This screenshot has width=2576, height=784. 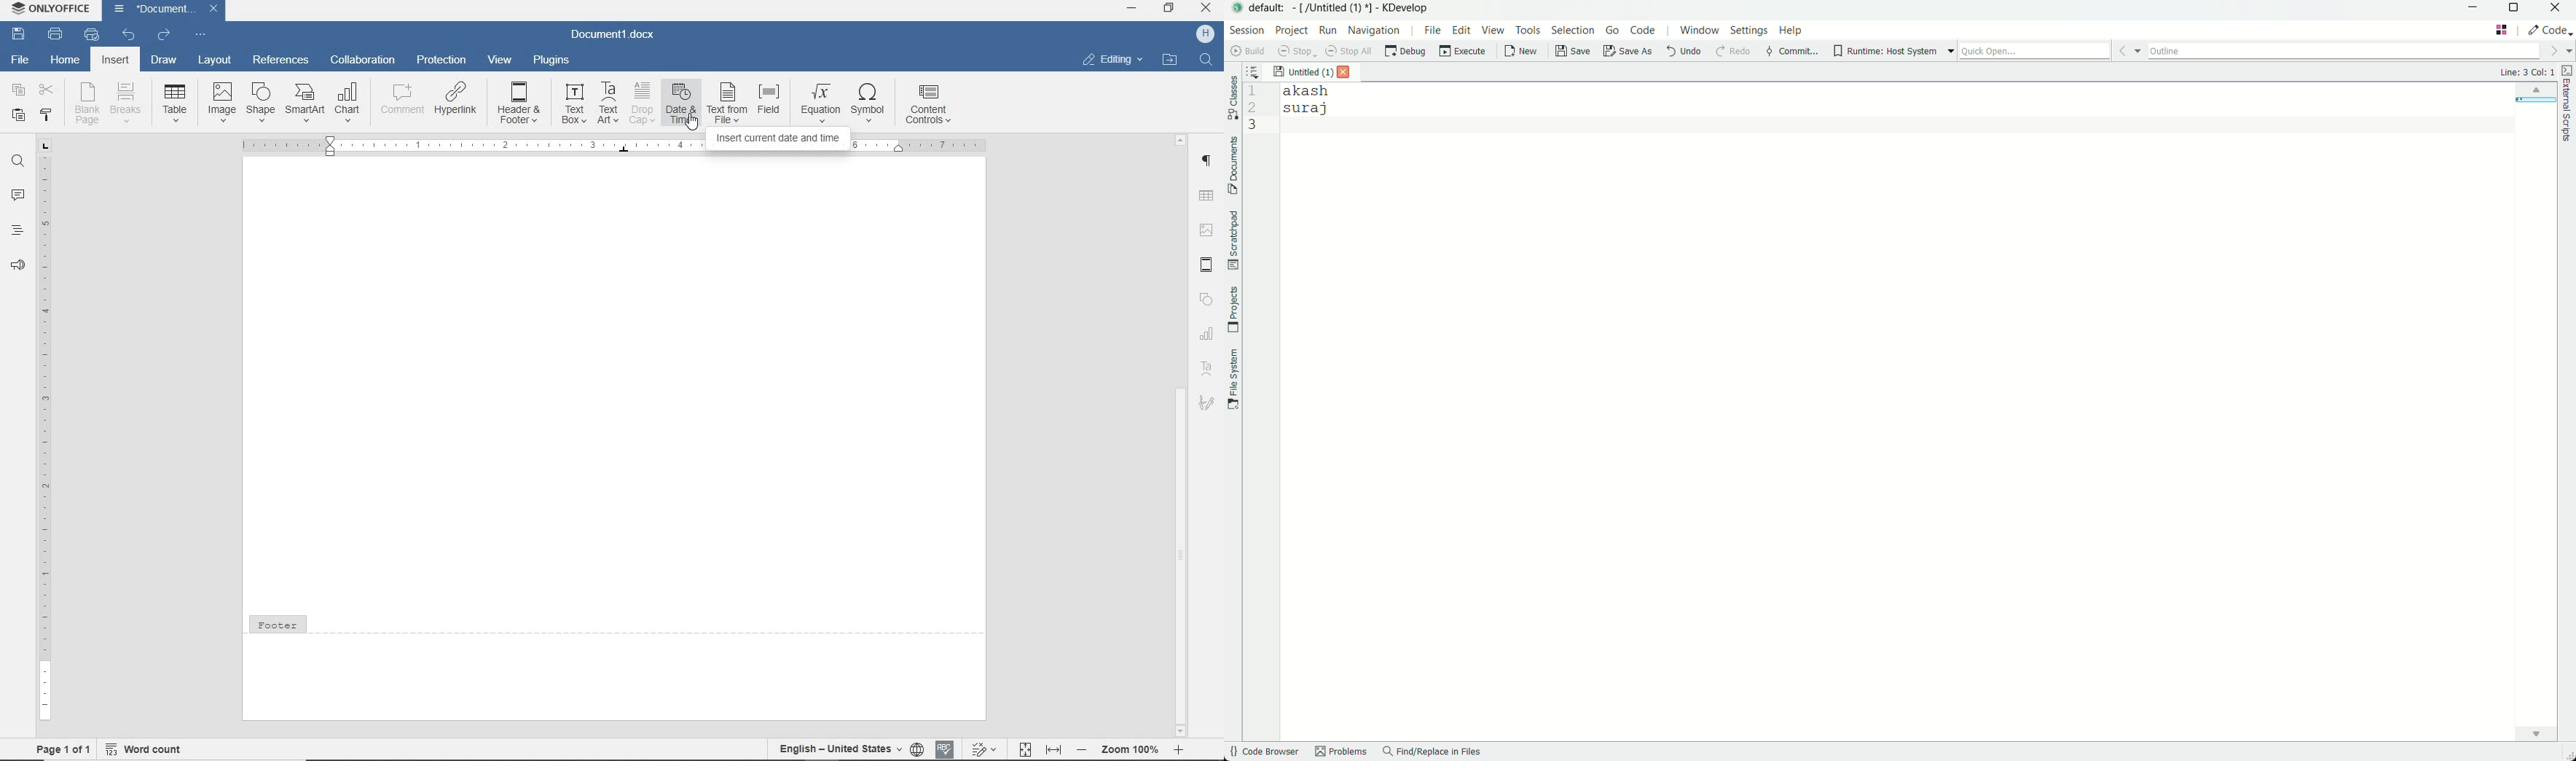 What do you see at coordinates (58, 749) in the screenshot?
I see `Page 1 of 1` at bounding box center [58, 749].